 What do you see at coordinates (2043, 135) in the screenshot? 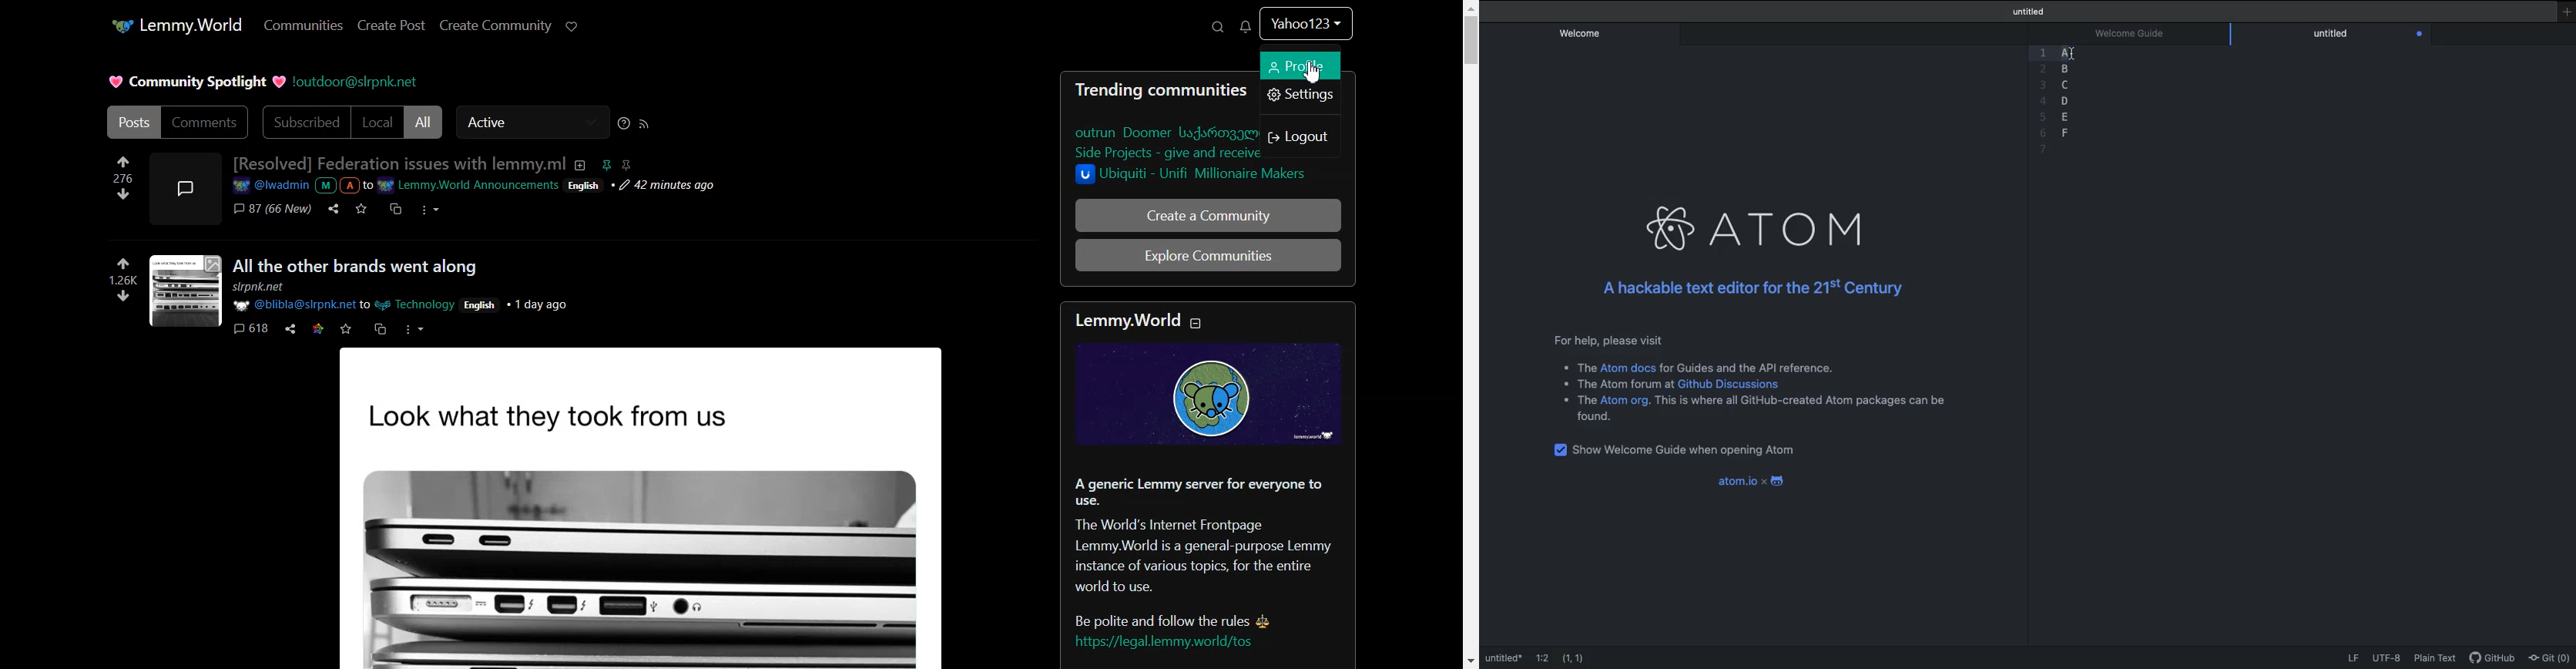
I see `6` at bounding box center [2043, 135].